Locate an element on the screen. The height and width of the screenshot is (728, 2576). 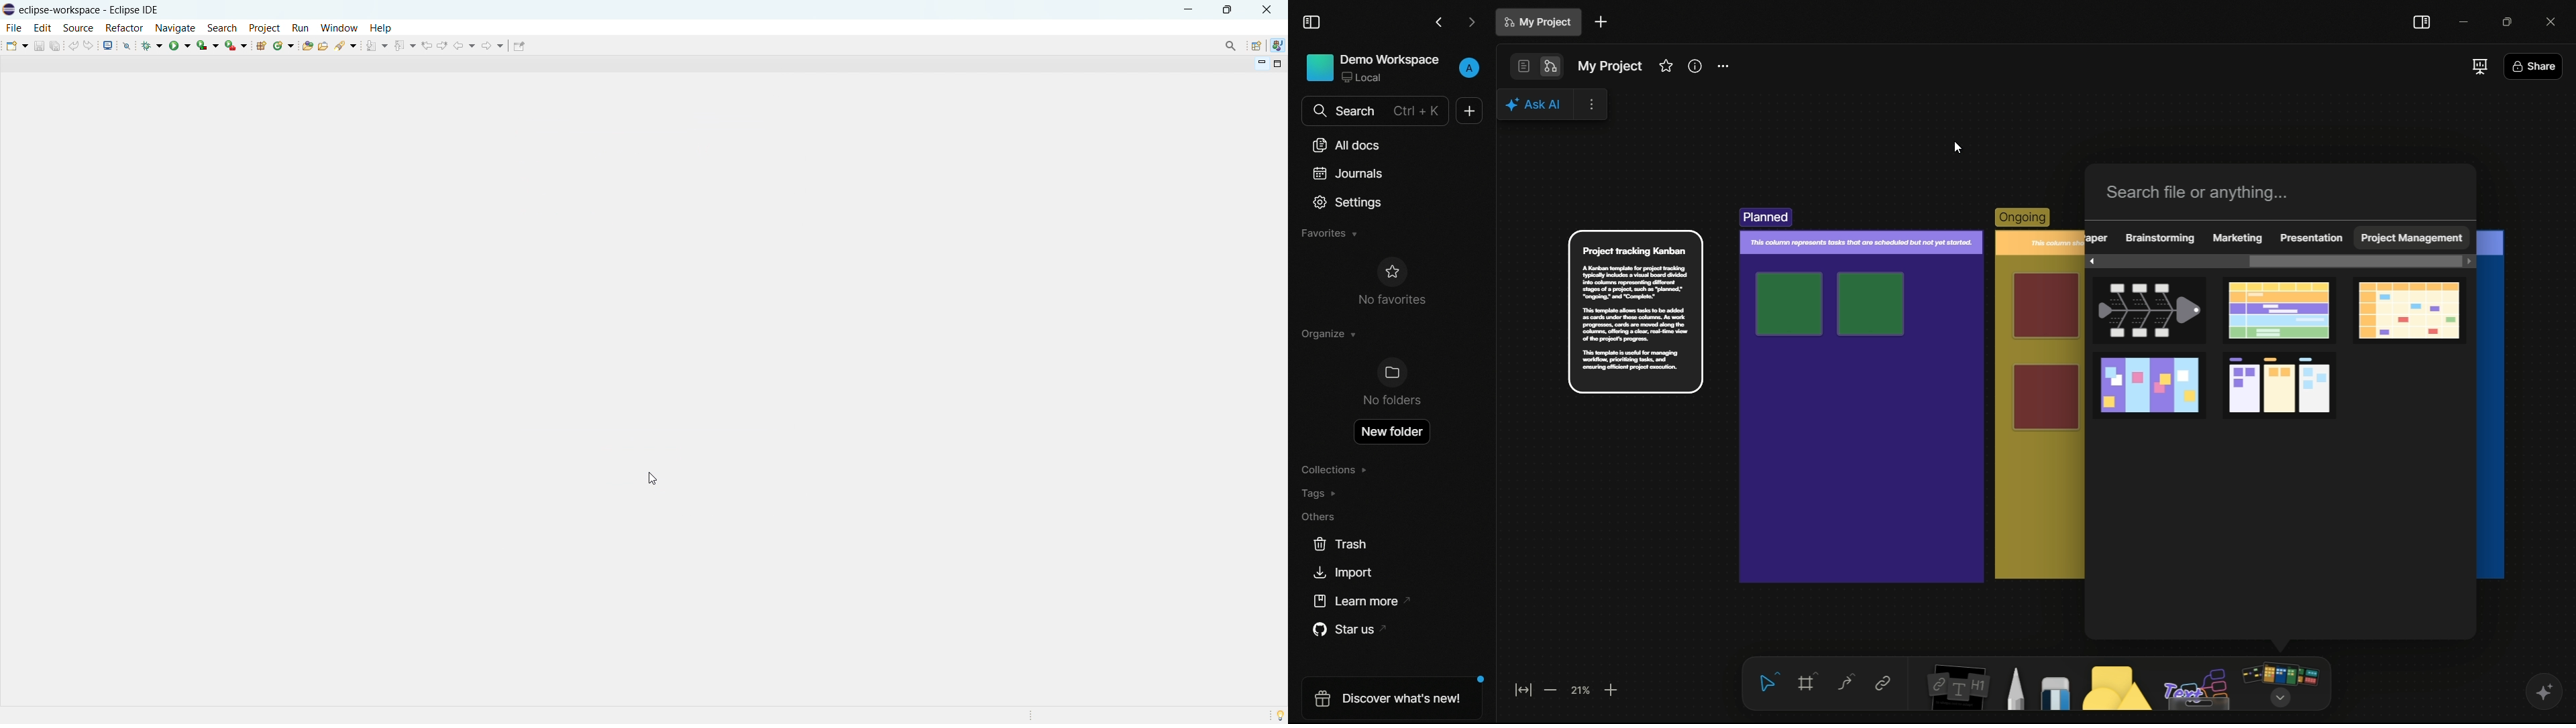
collections is located at coordinates (1334, 470).